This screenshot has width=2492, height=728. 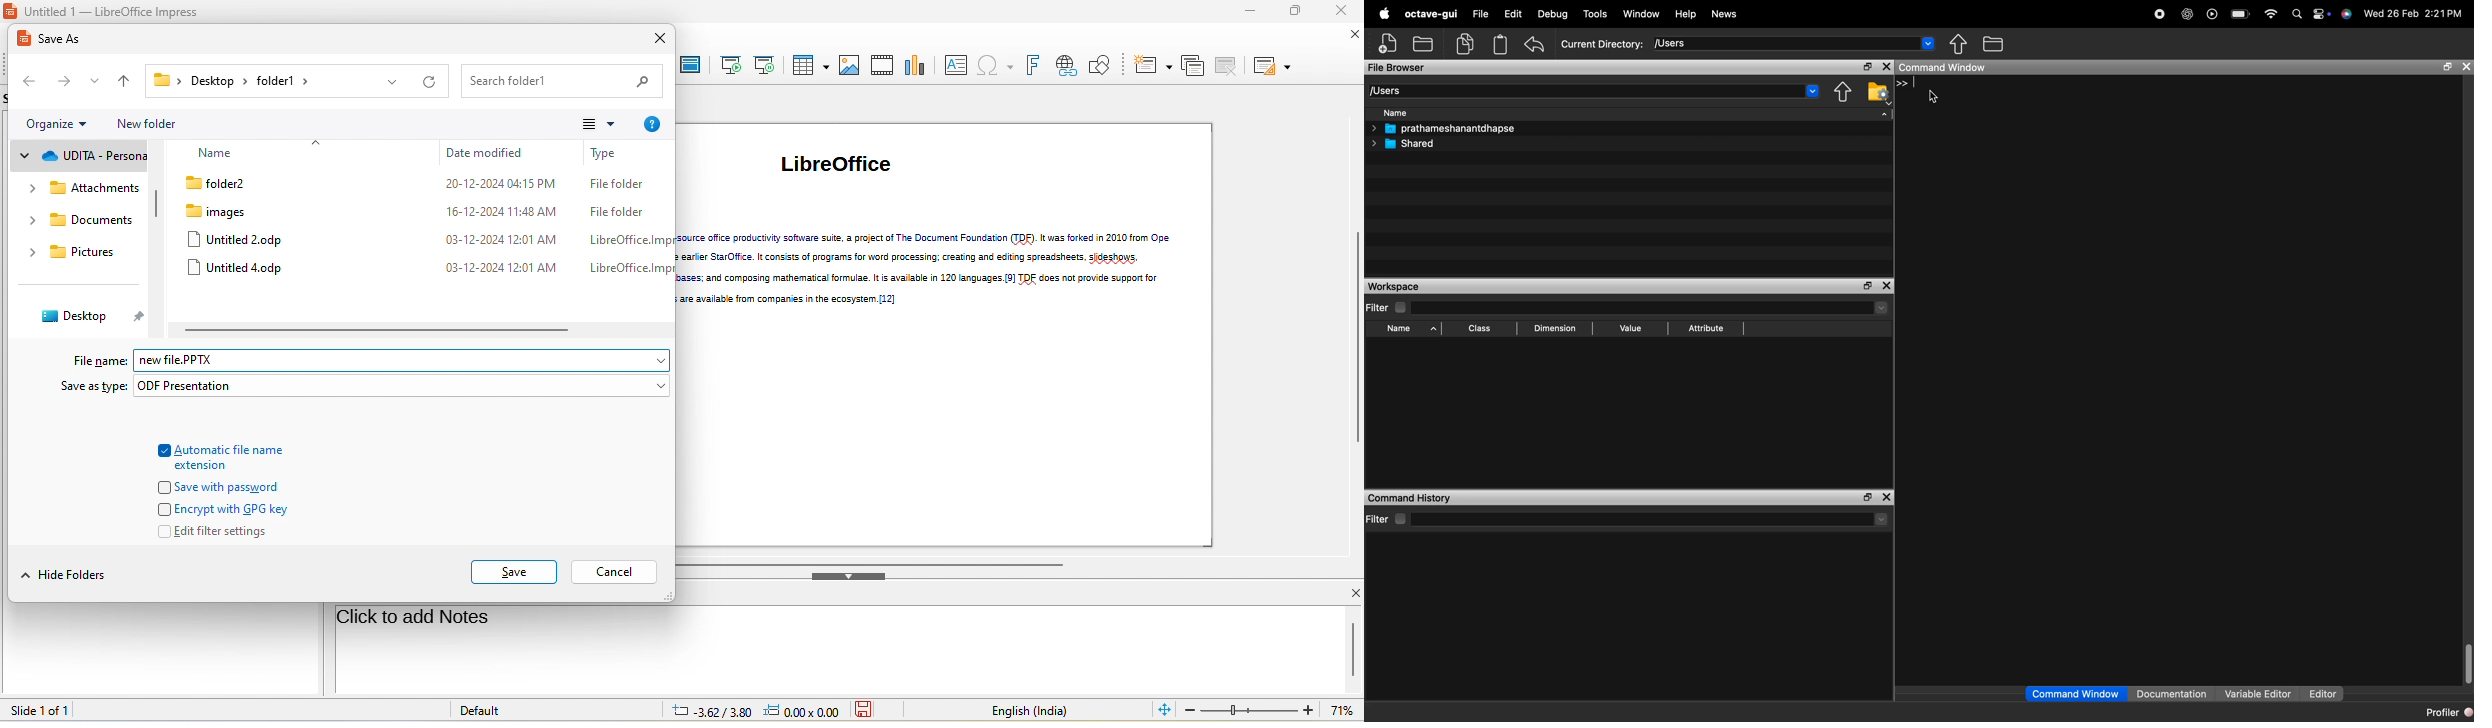 I want to click on hide folders, so click(x=66, y=575).